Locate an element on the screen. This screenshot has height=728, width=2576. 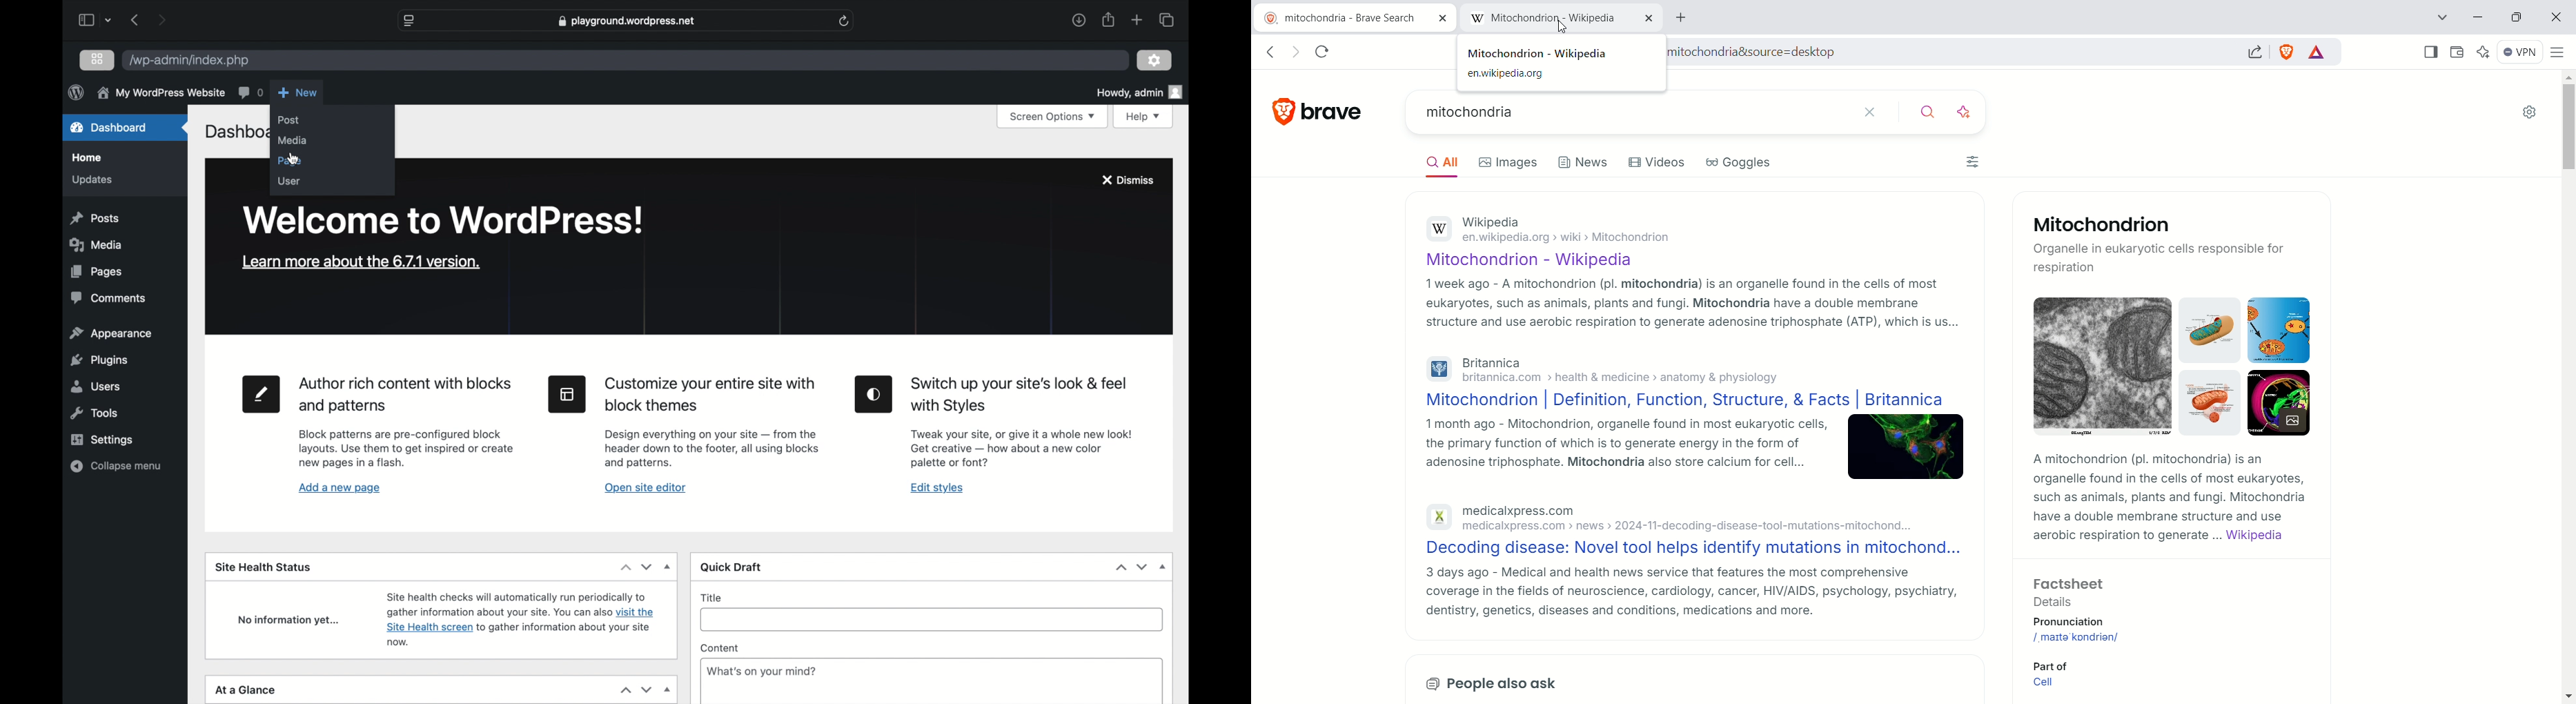
plugins is located at coordinates (99, 360).